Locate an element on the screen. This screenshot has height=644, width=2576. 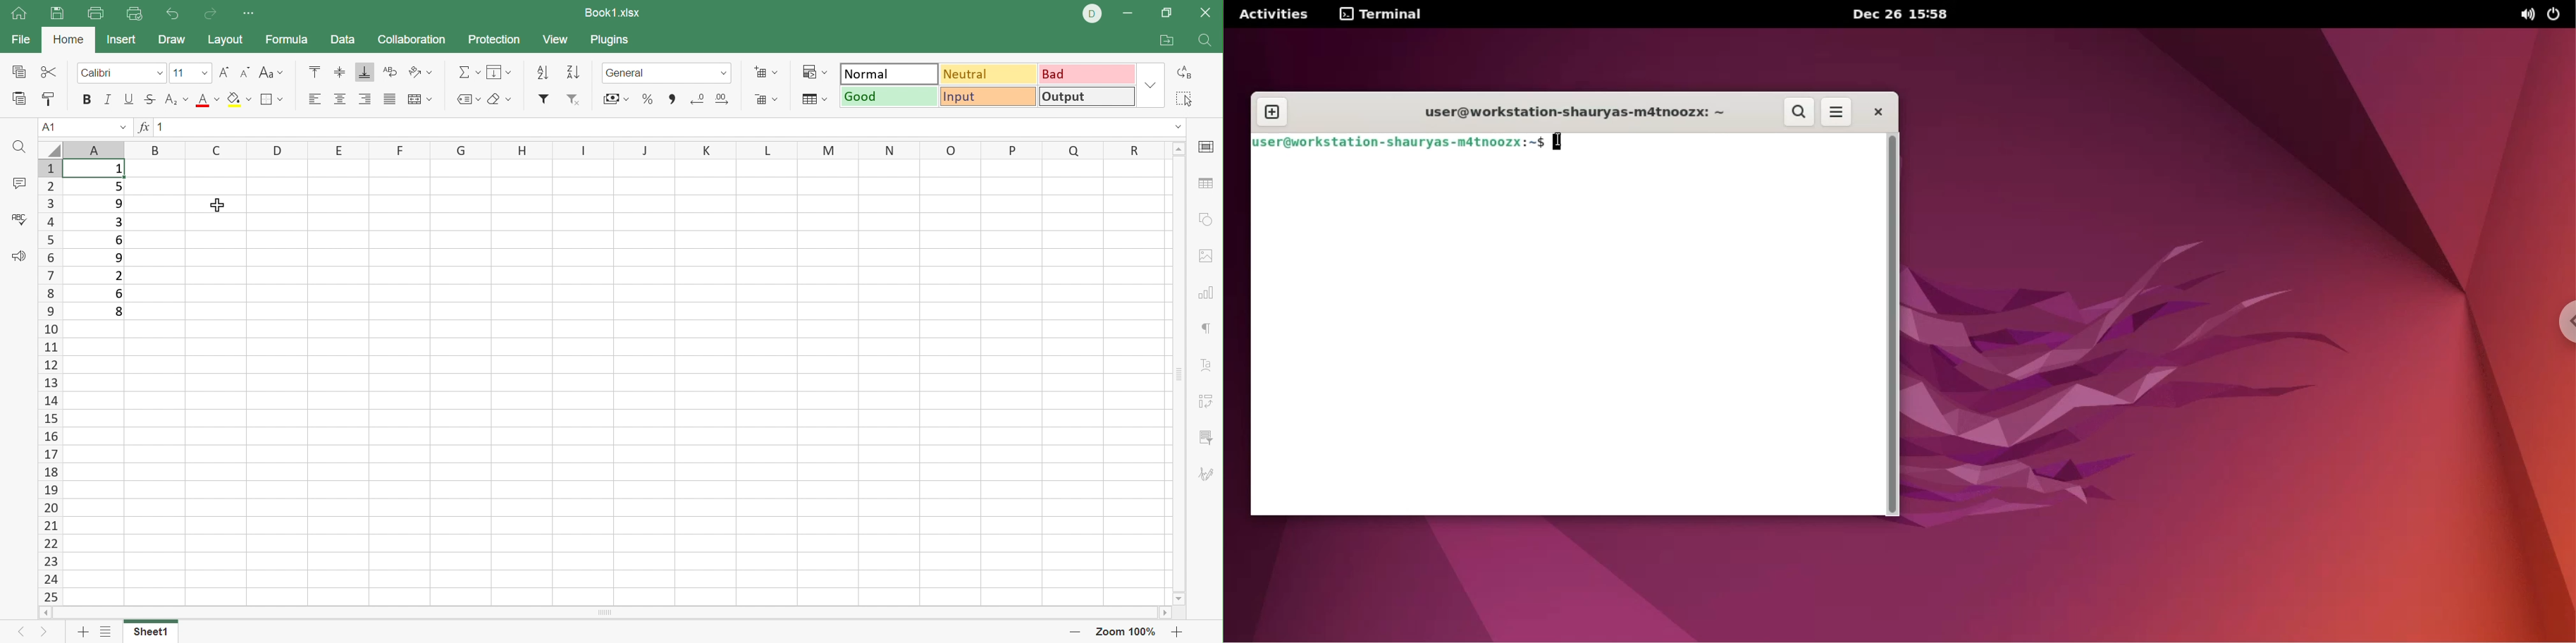
Font color is located at coordinates (209, 103).